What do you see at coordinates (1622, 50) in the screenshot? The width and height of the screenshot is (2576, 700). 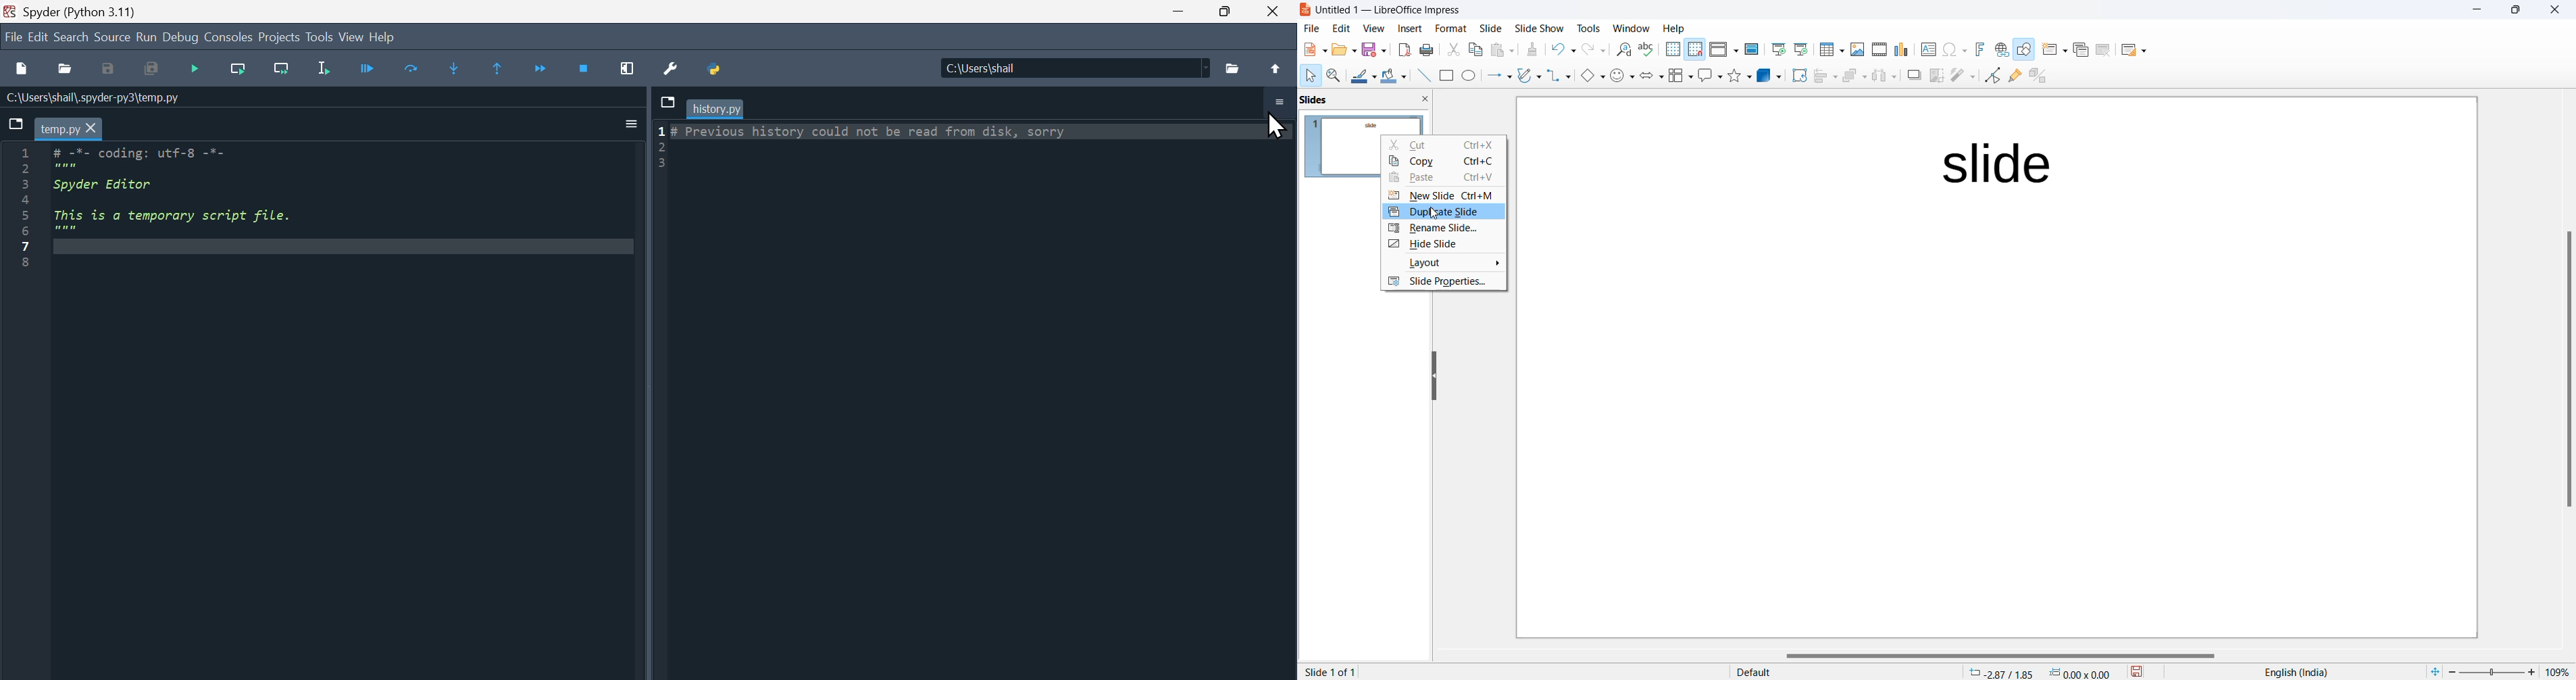 I see `Find and replace` at bounding box center [1622, 50].